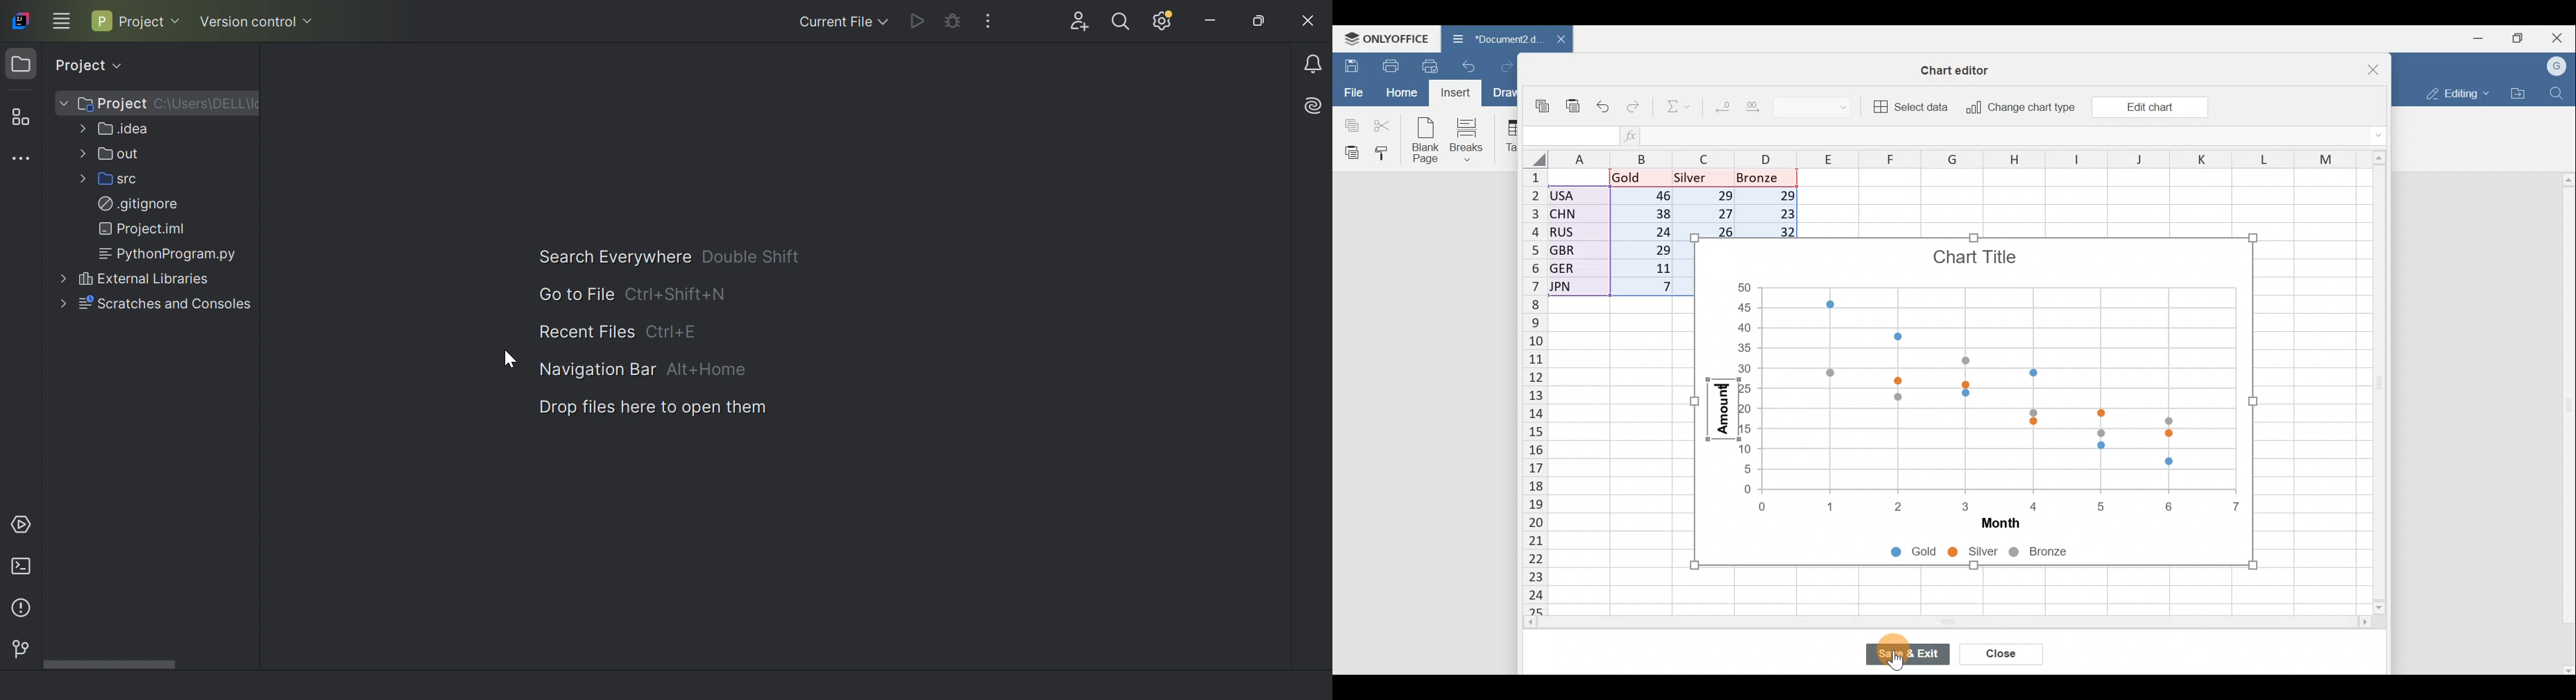  What do you see at coordinates (1502, 94) in the screenshot?
I see `Draw` at bounding box center [1502, 94].